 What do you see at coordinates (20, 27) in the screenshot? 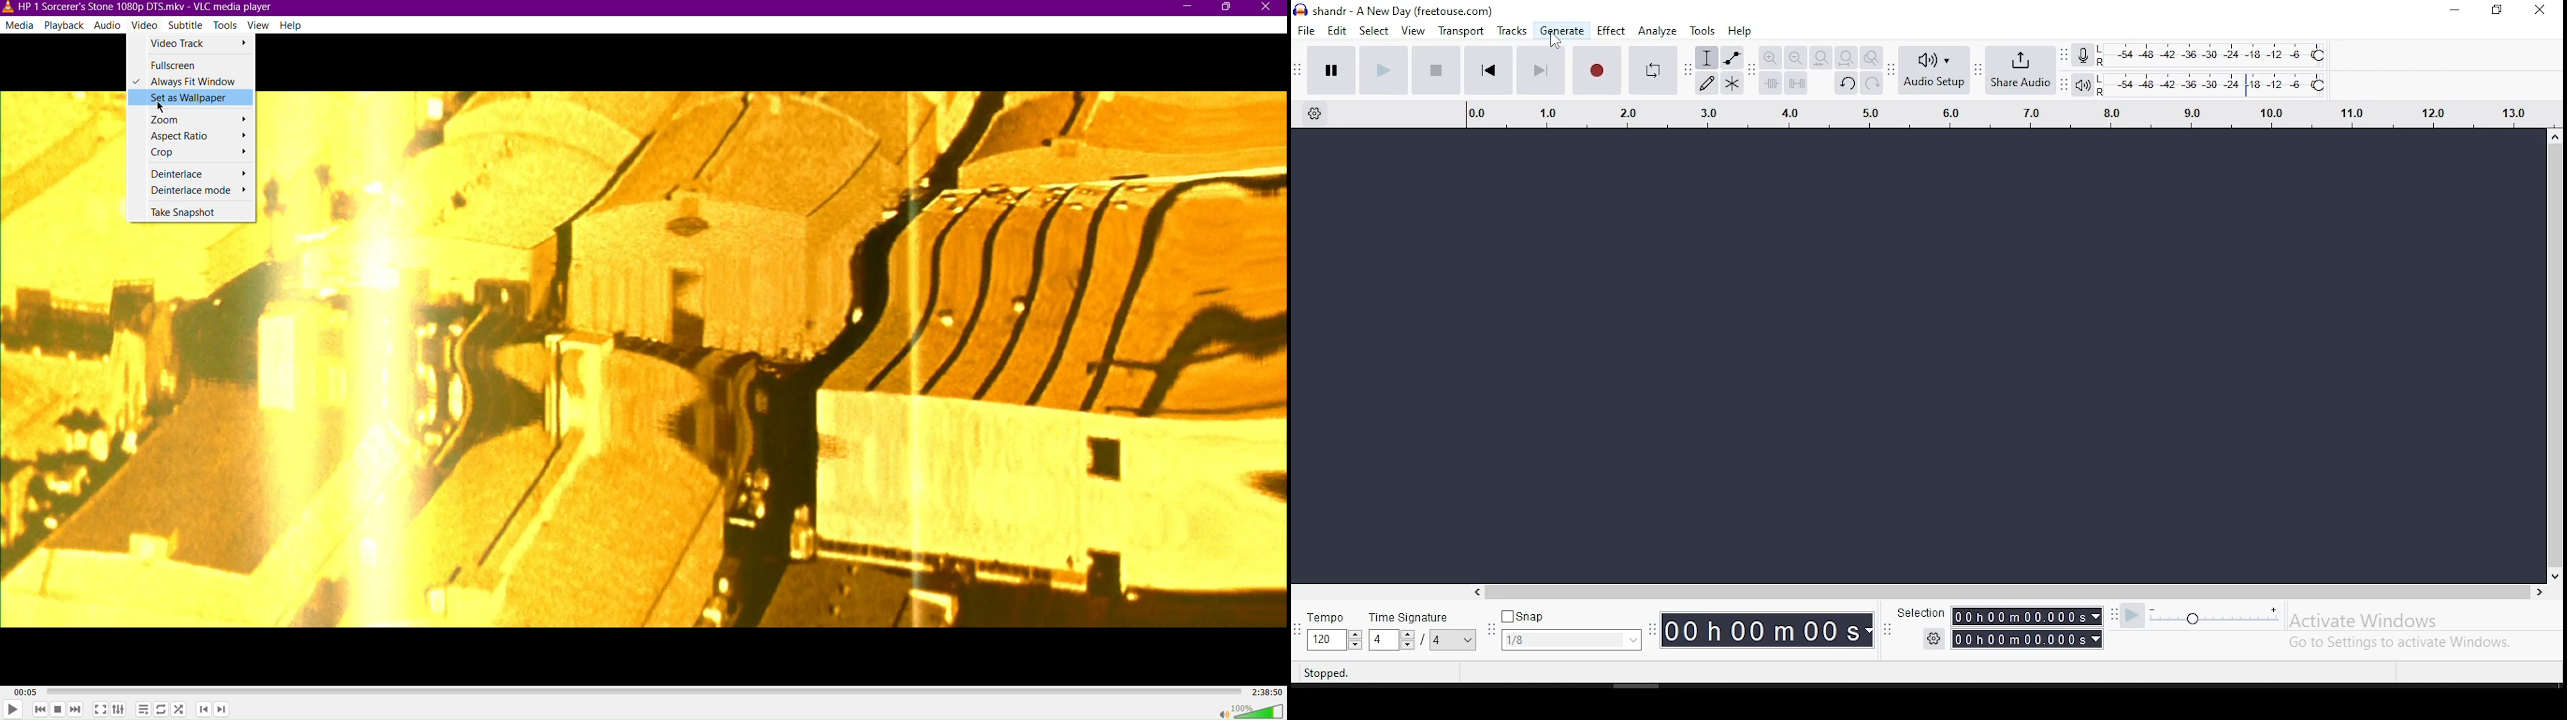
I see `Media` at bounding box center [20, 27].